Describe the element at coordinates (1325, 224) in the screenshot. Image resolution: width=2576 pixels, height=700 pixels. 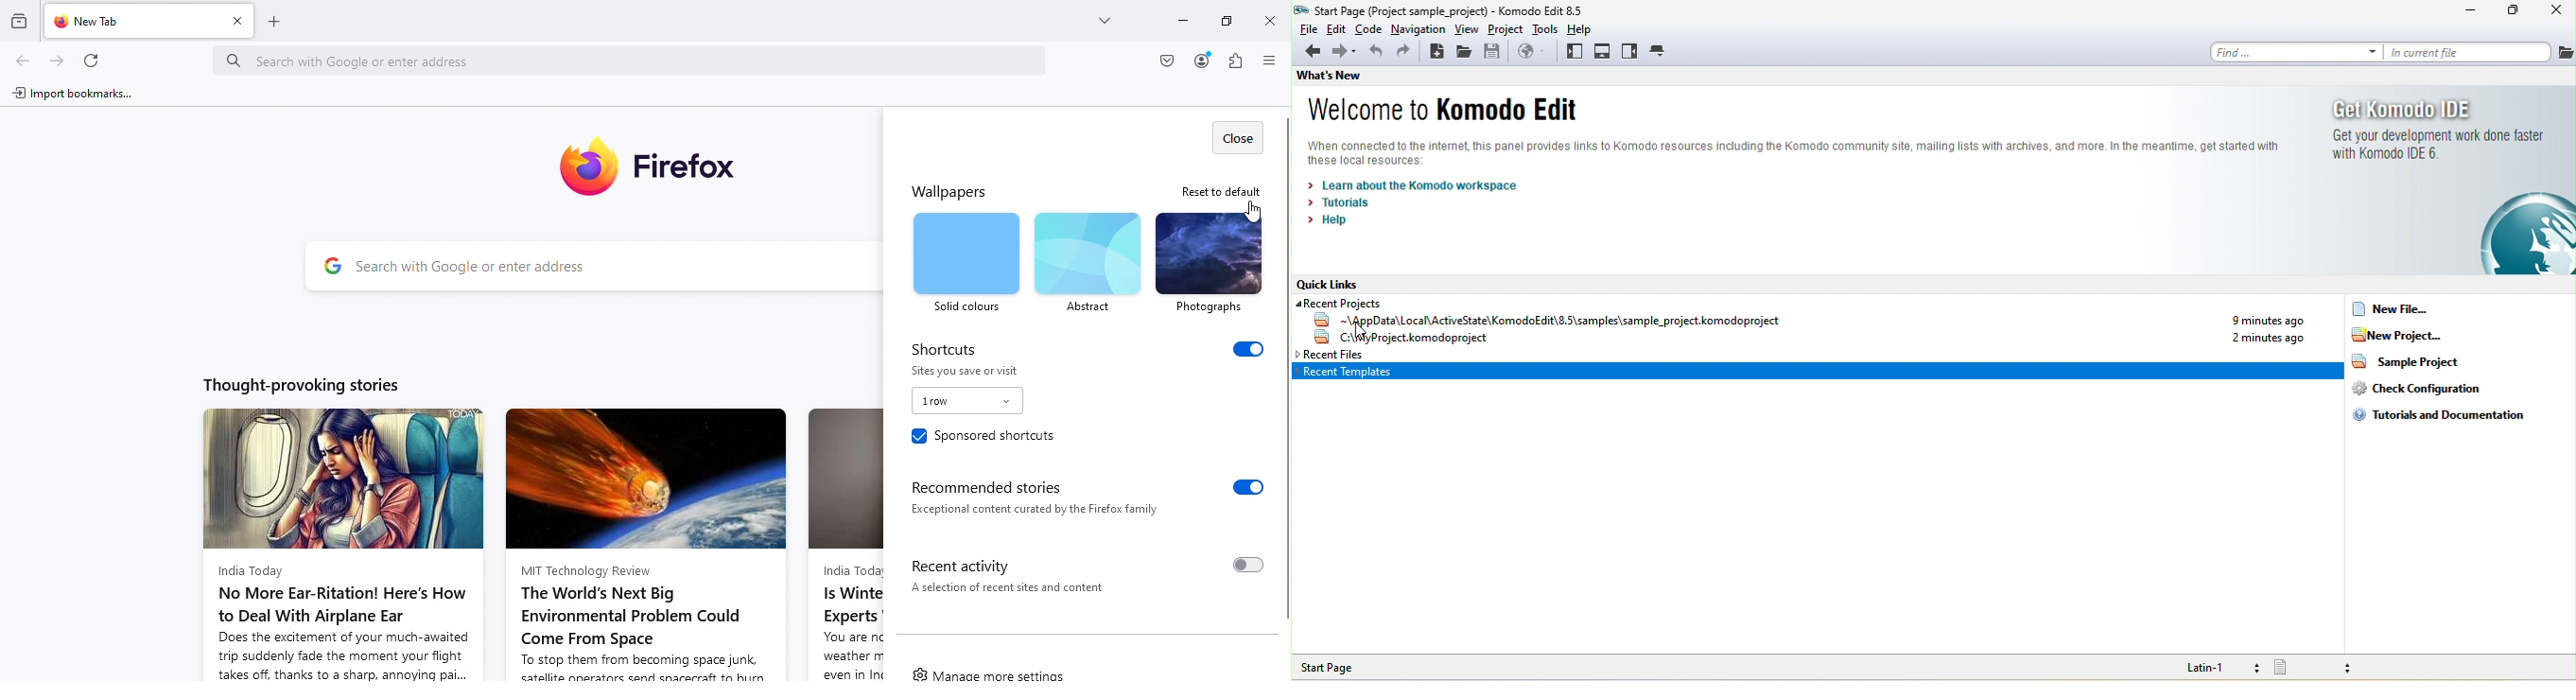
I see `help` at that location.